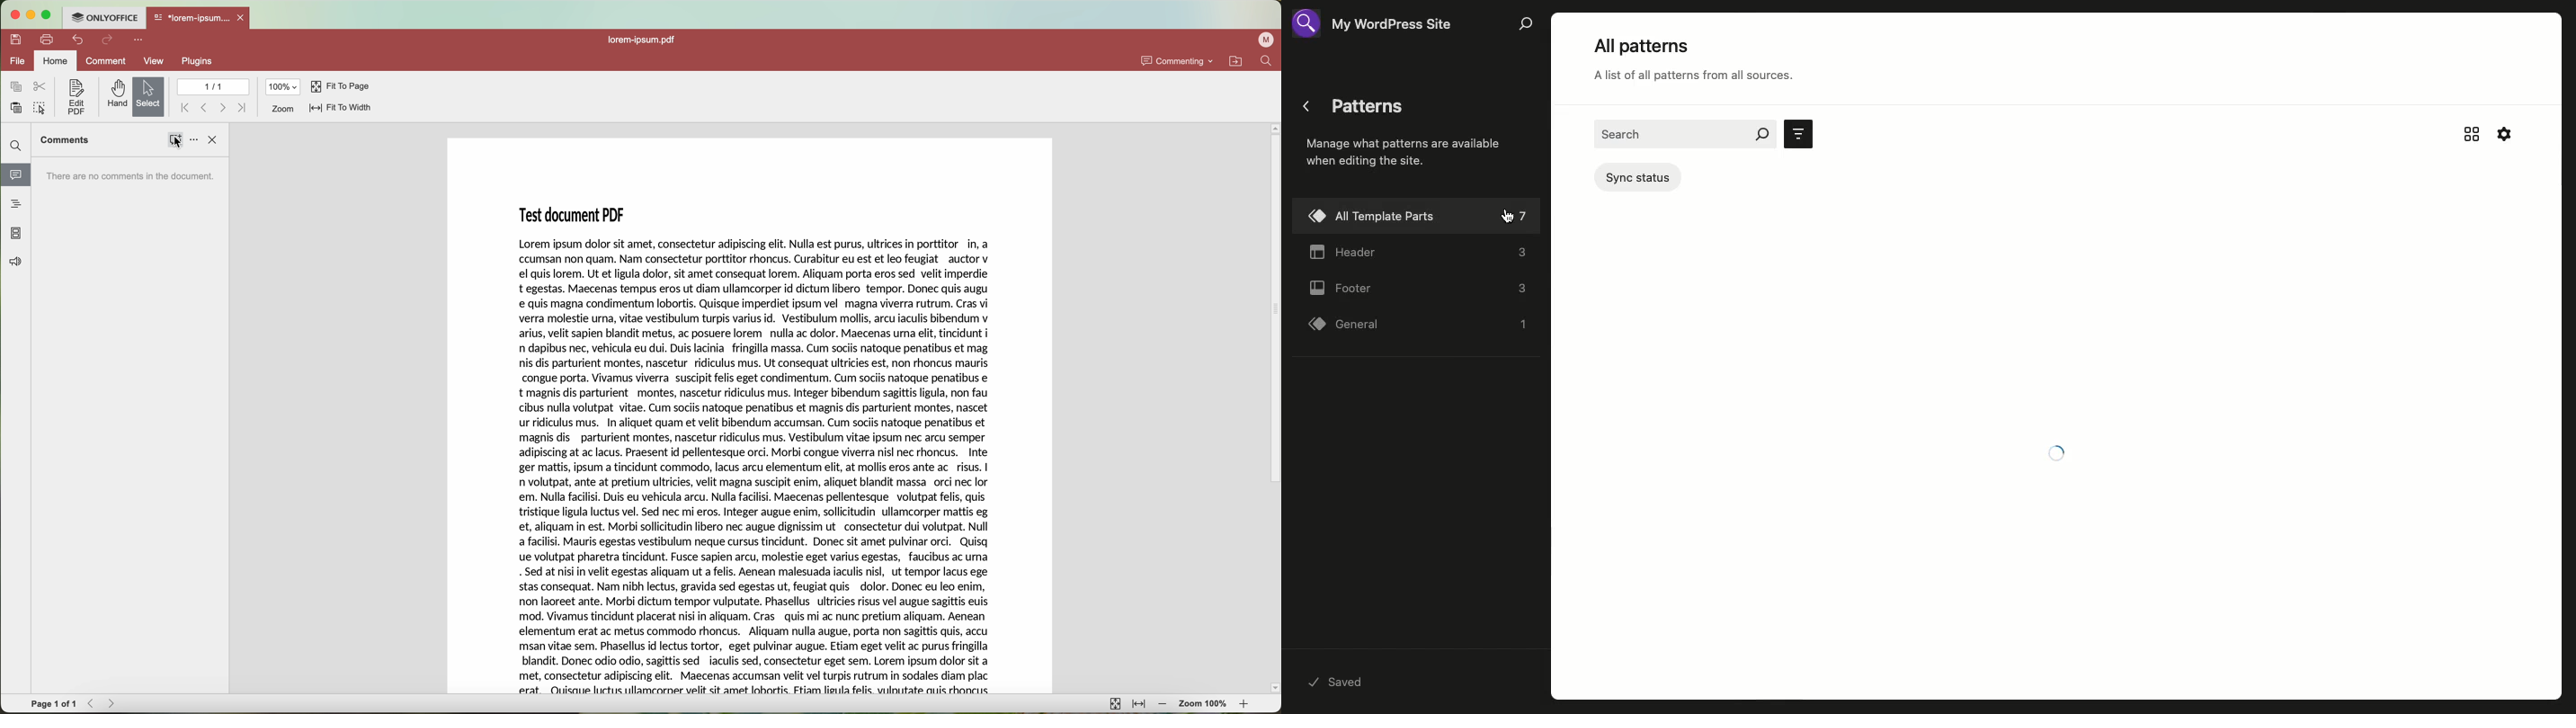  What do you see at coordinates (1422, 325) in the screenshot?
I see `General ` at bounding box center [1422, 325].